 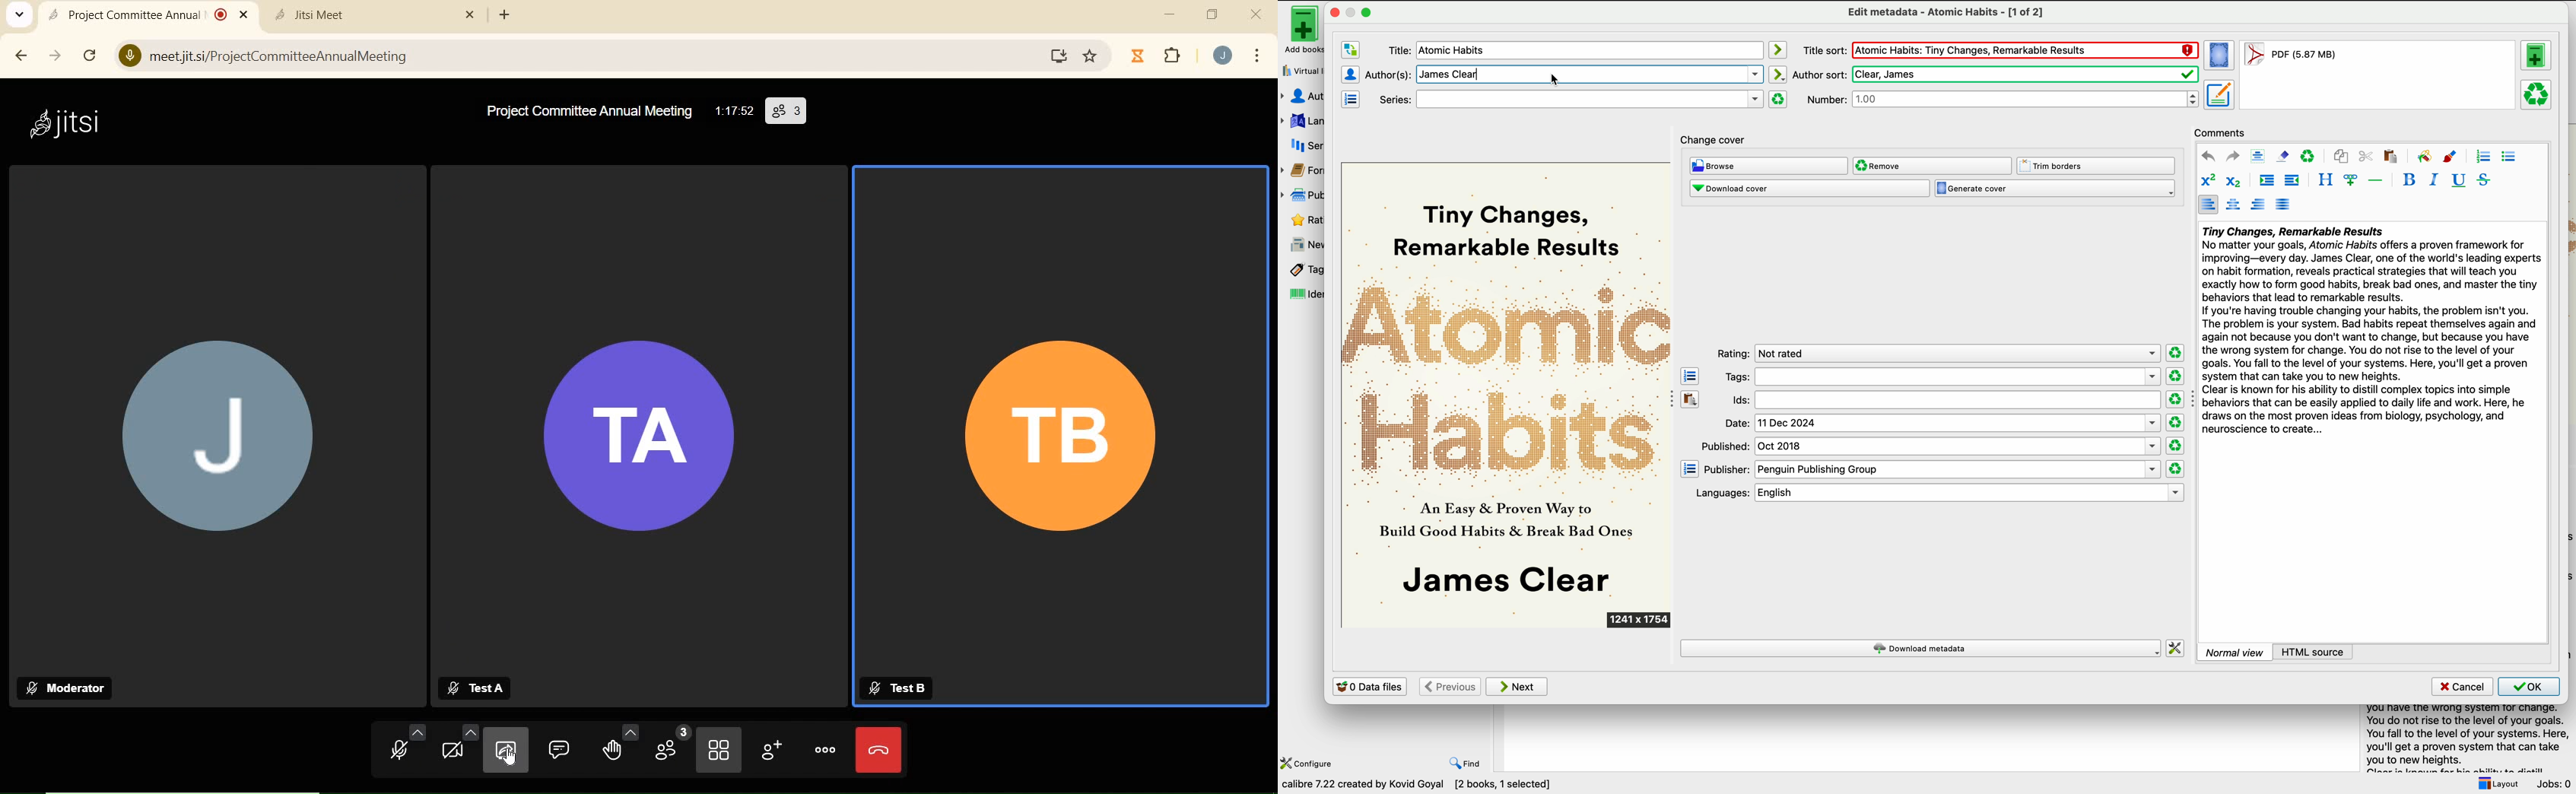 I want to click on clear rating, so click(x=2176, y=423).